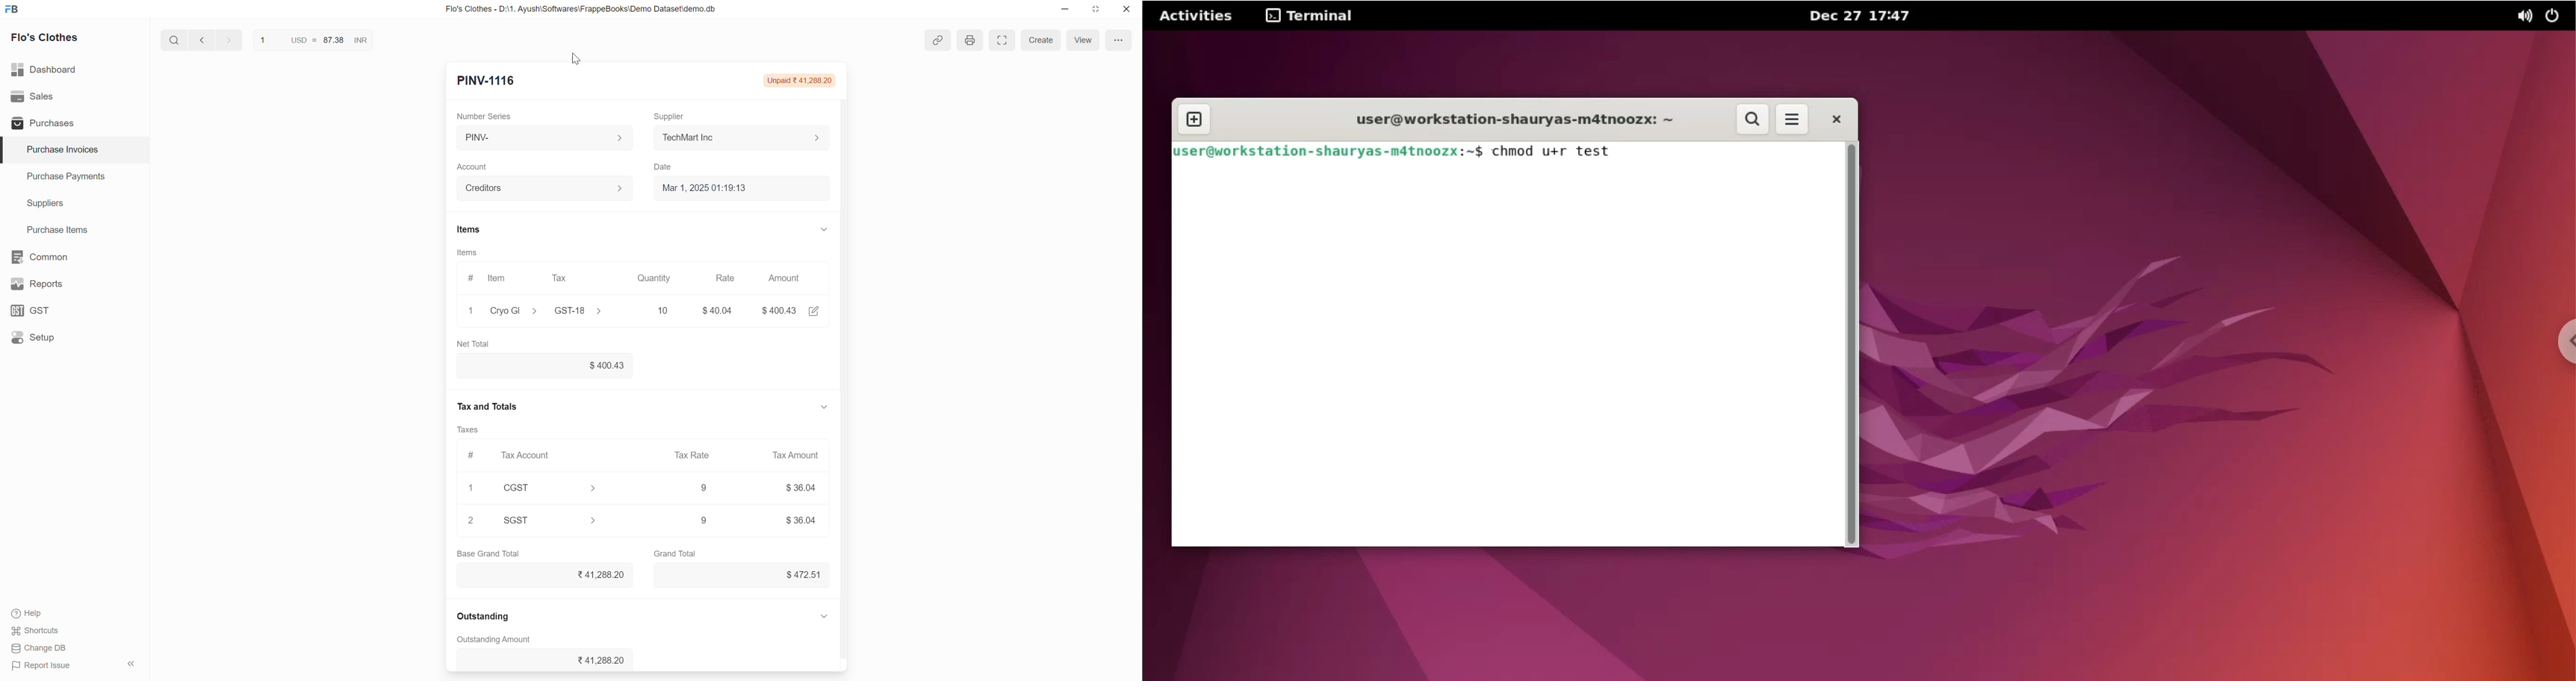 The width and height of the screenshot is (2576, 700). I want to click on 1, so click(472, 487).